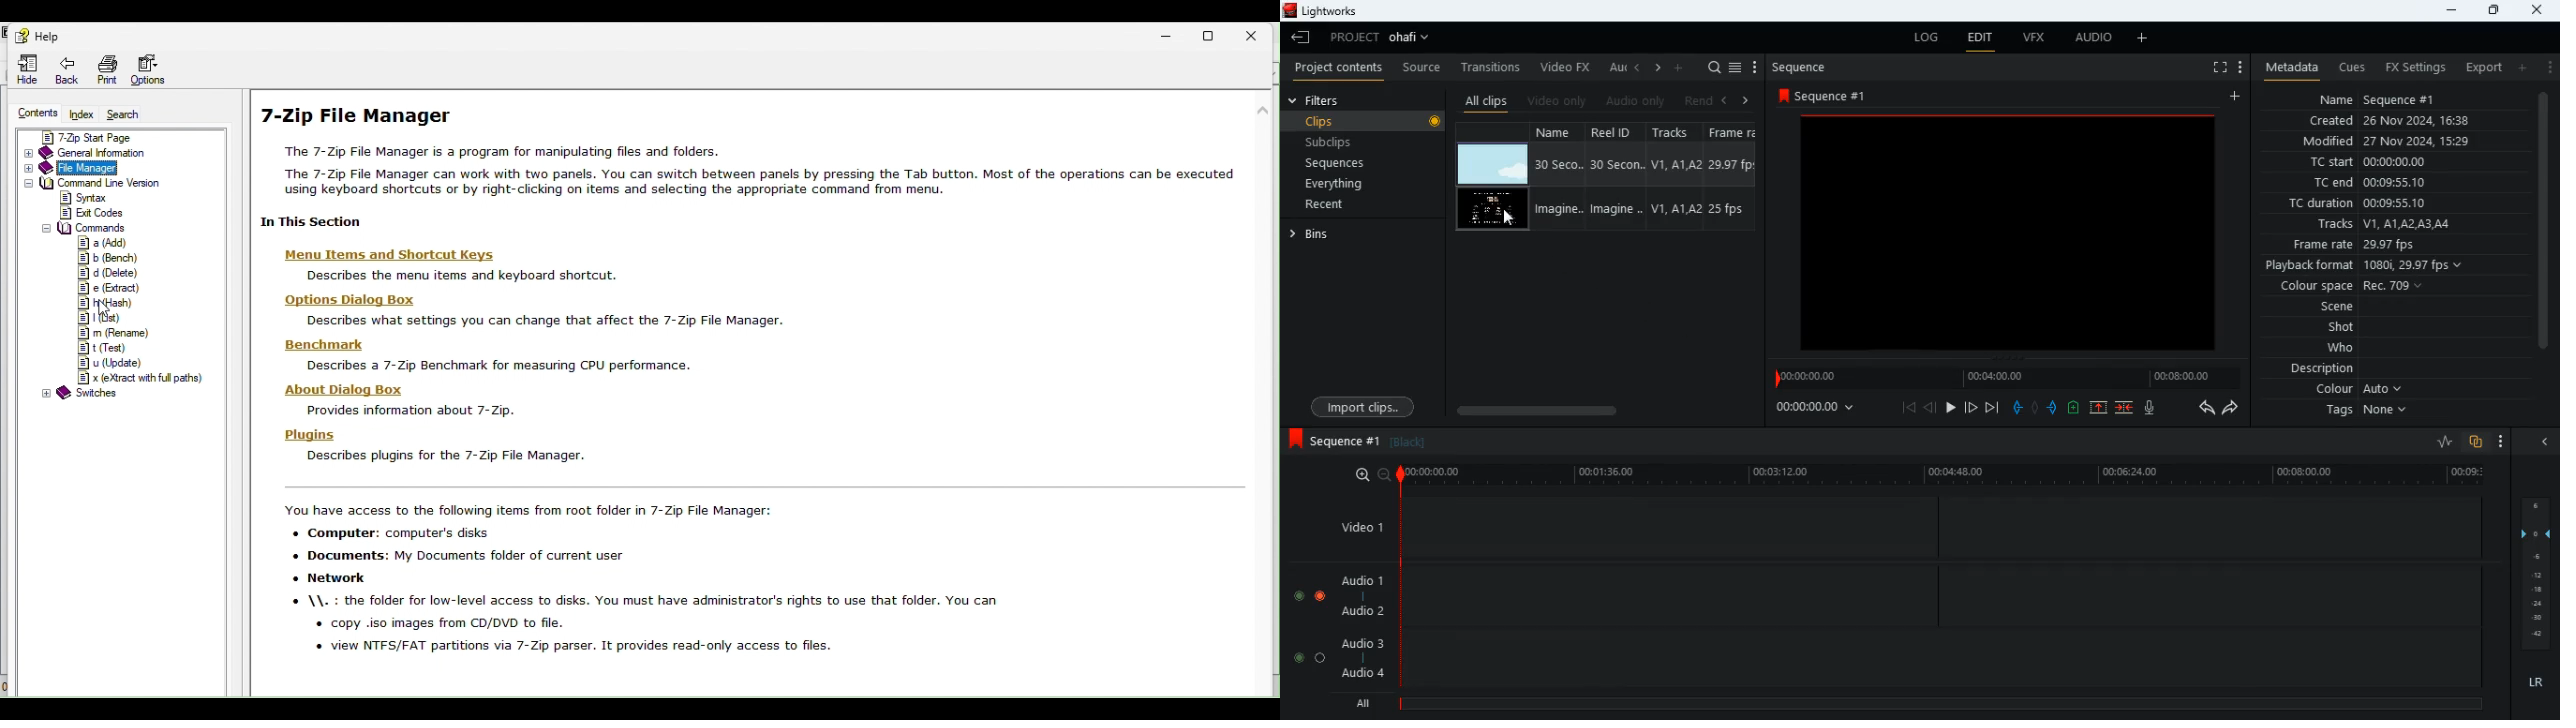  What do you see at coordinates (1320, 593) in the screenshot?
I see `Toggle` at bounding box center [1320, 593].